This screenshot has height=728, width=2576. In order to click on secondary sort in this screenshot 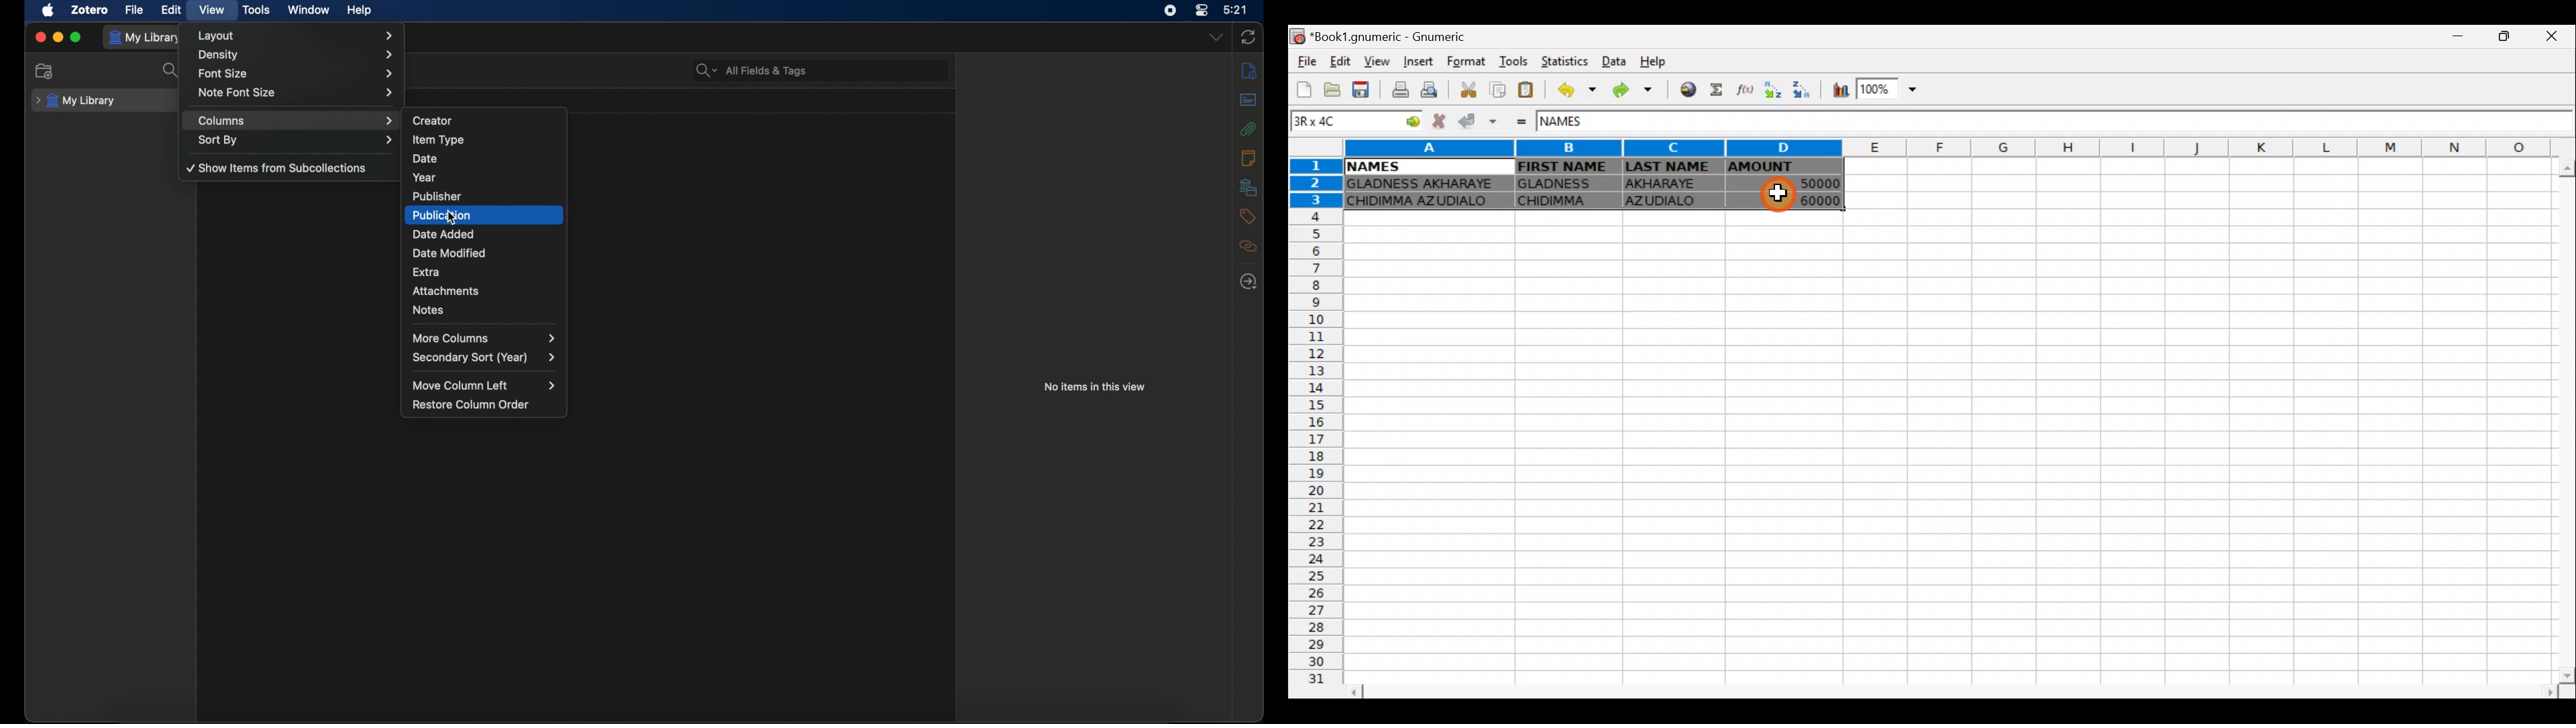, I will do `click(484, 358)`.